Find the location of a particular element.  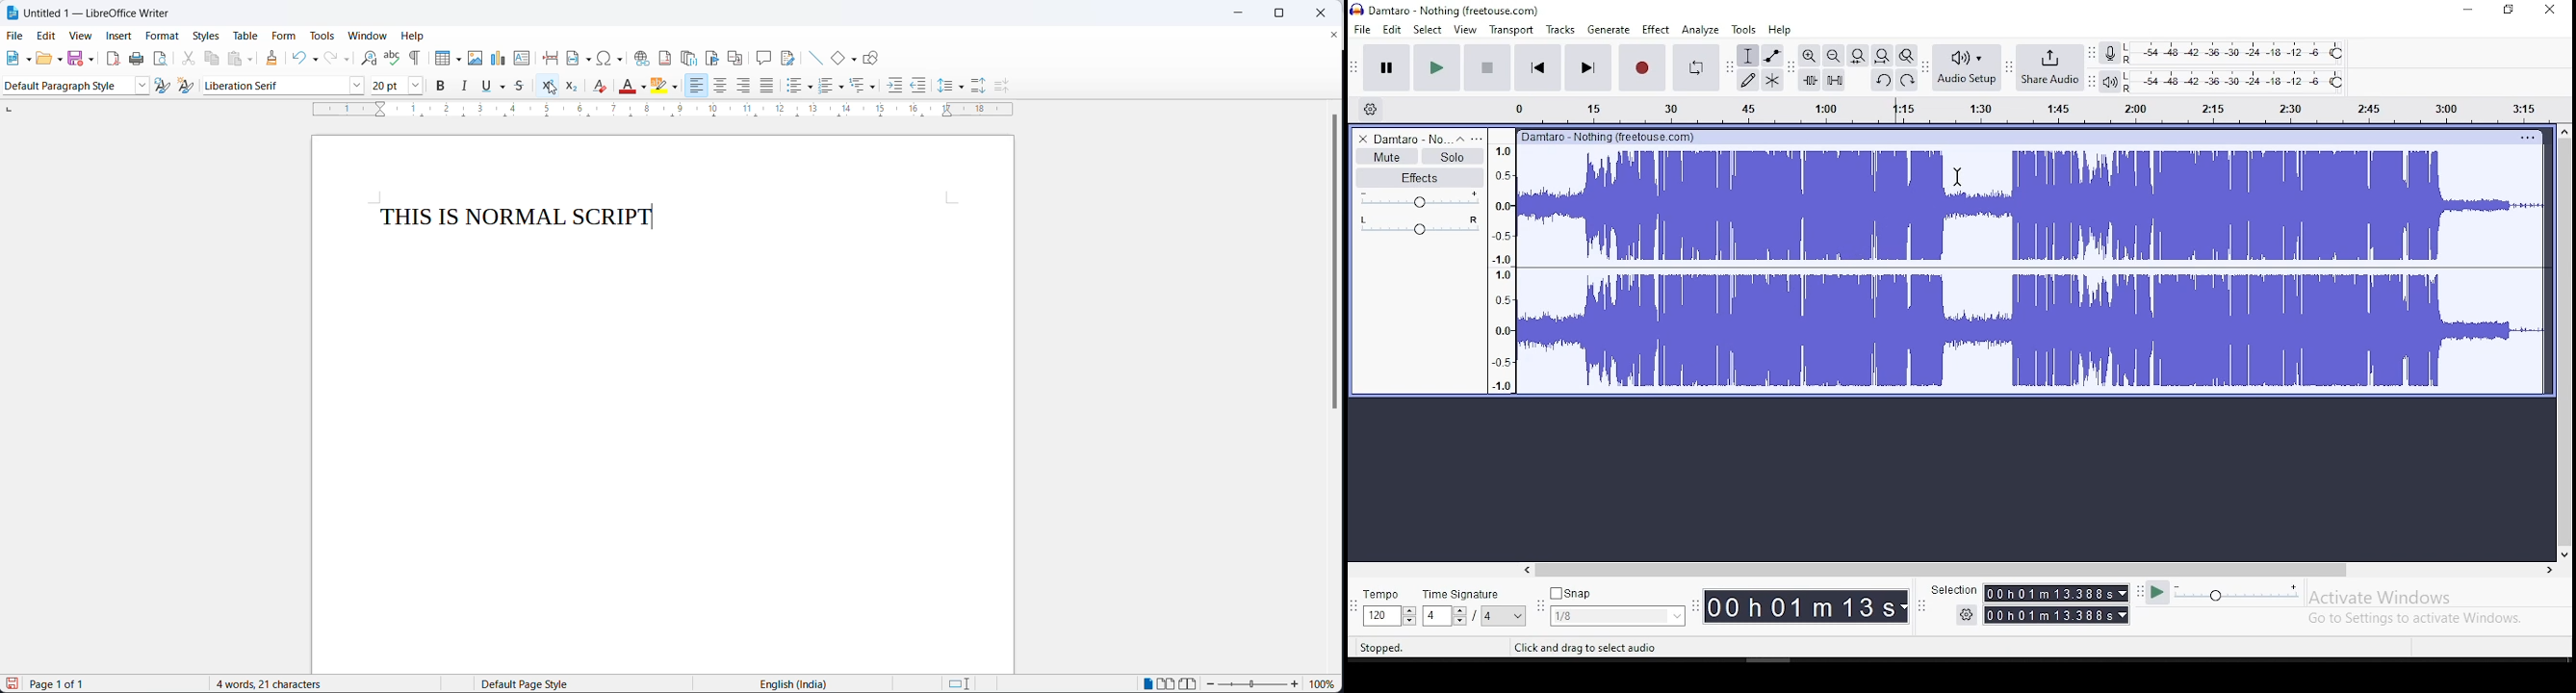

effect is located at coordinates (1656, 29).